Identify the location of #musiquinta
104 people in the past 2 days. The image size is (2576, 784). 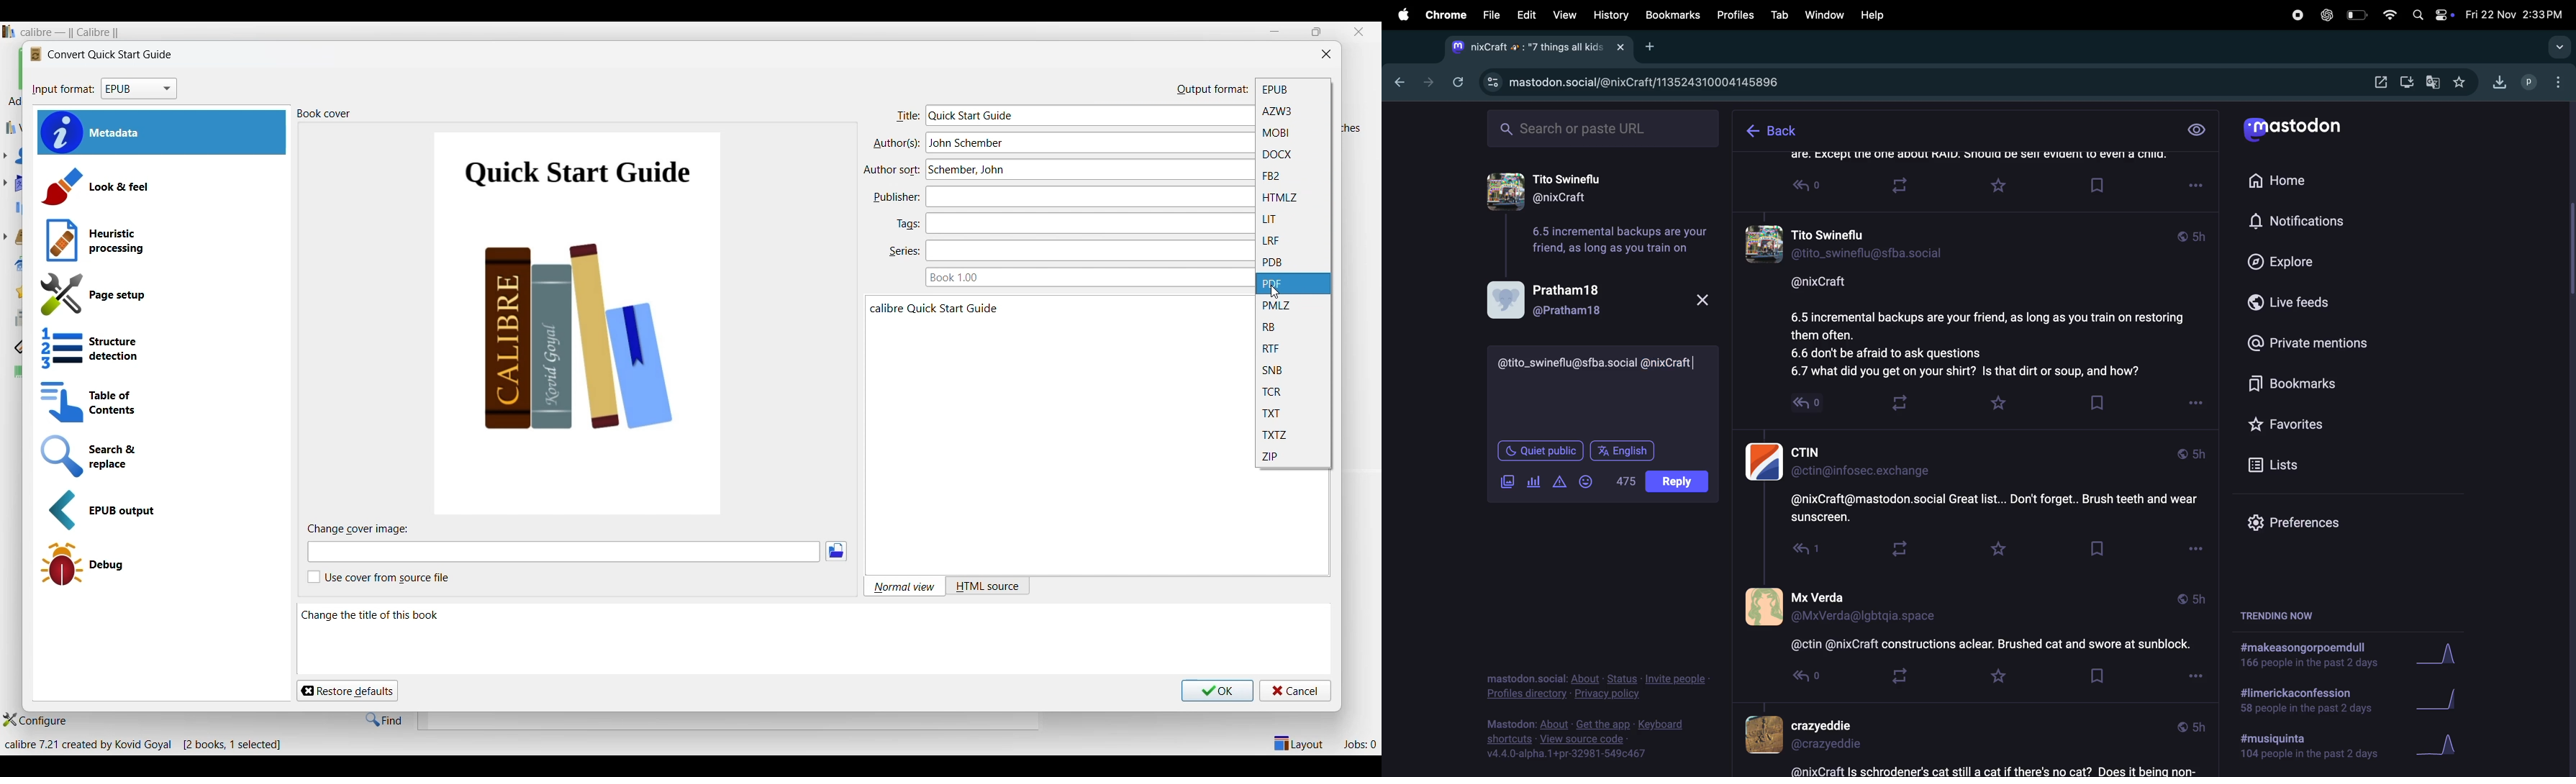
(2304, 749).